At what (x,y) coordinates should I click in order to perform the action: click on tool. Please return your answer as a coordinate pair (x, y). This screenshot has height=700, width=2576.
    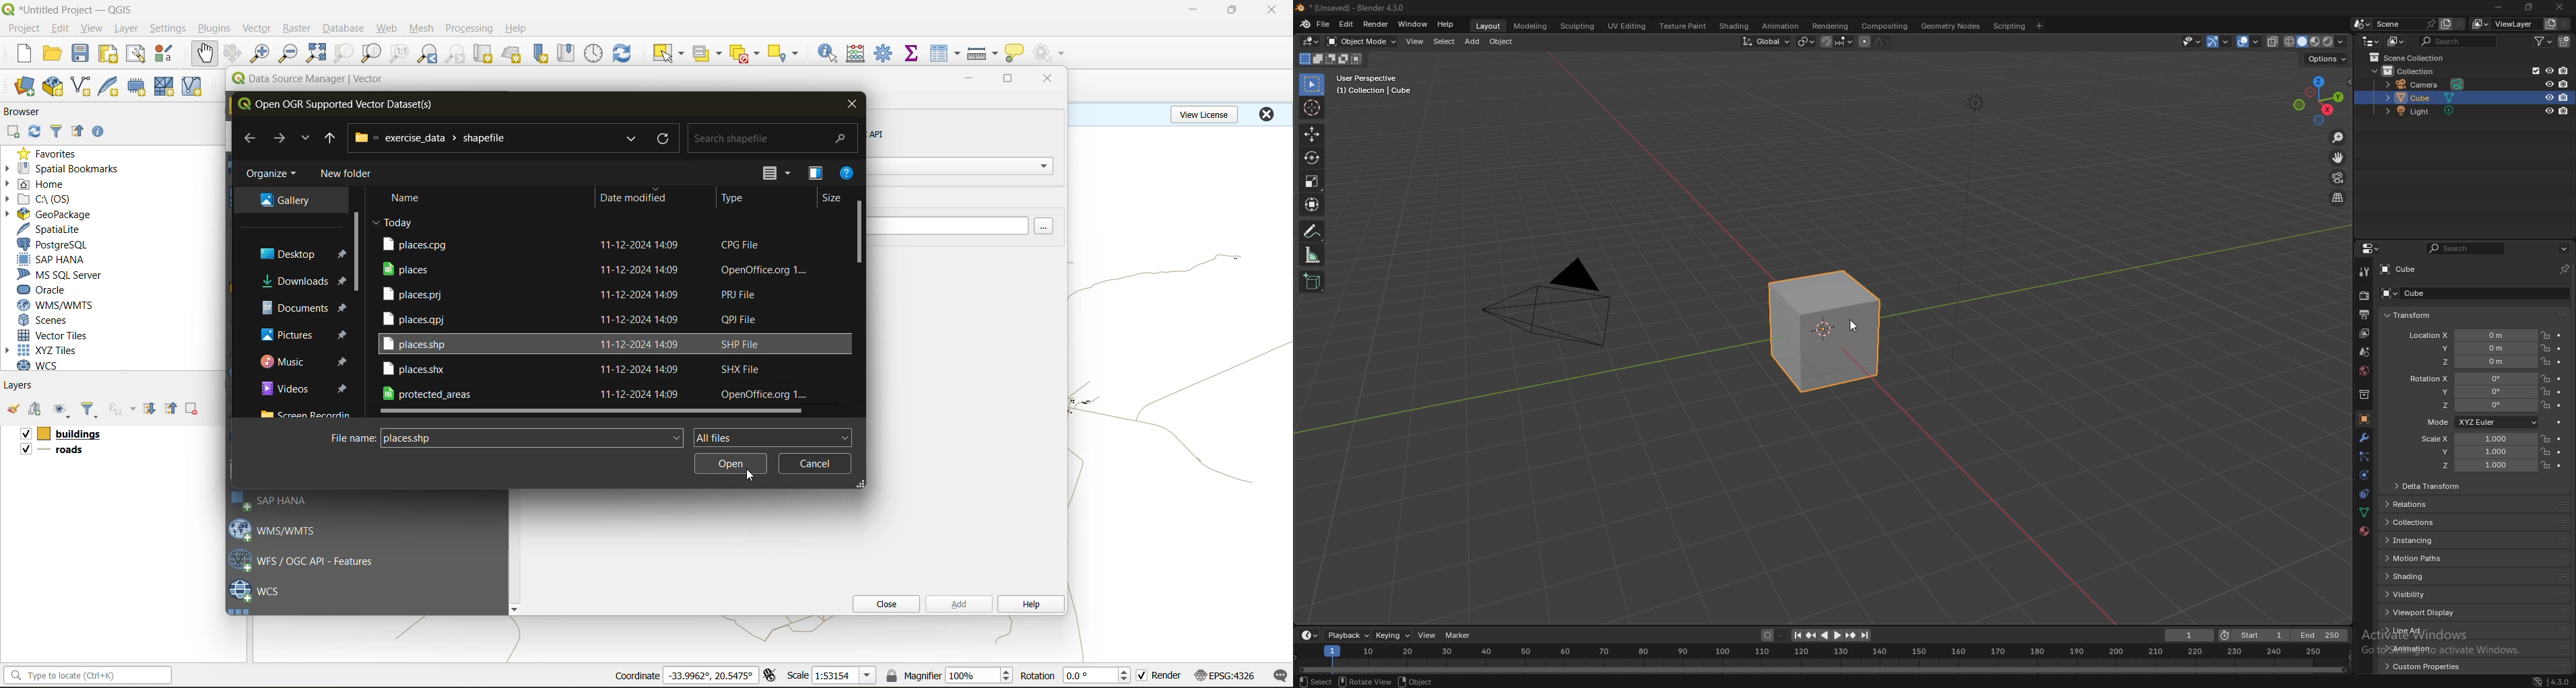
    Looking at the image, I should click on (2365, 271).